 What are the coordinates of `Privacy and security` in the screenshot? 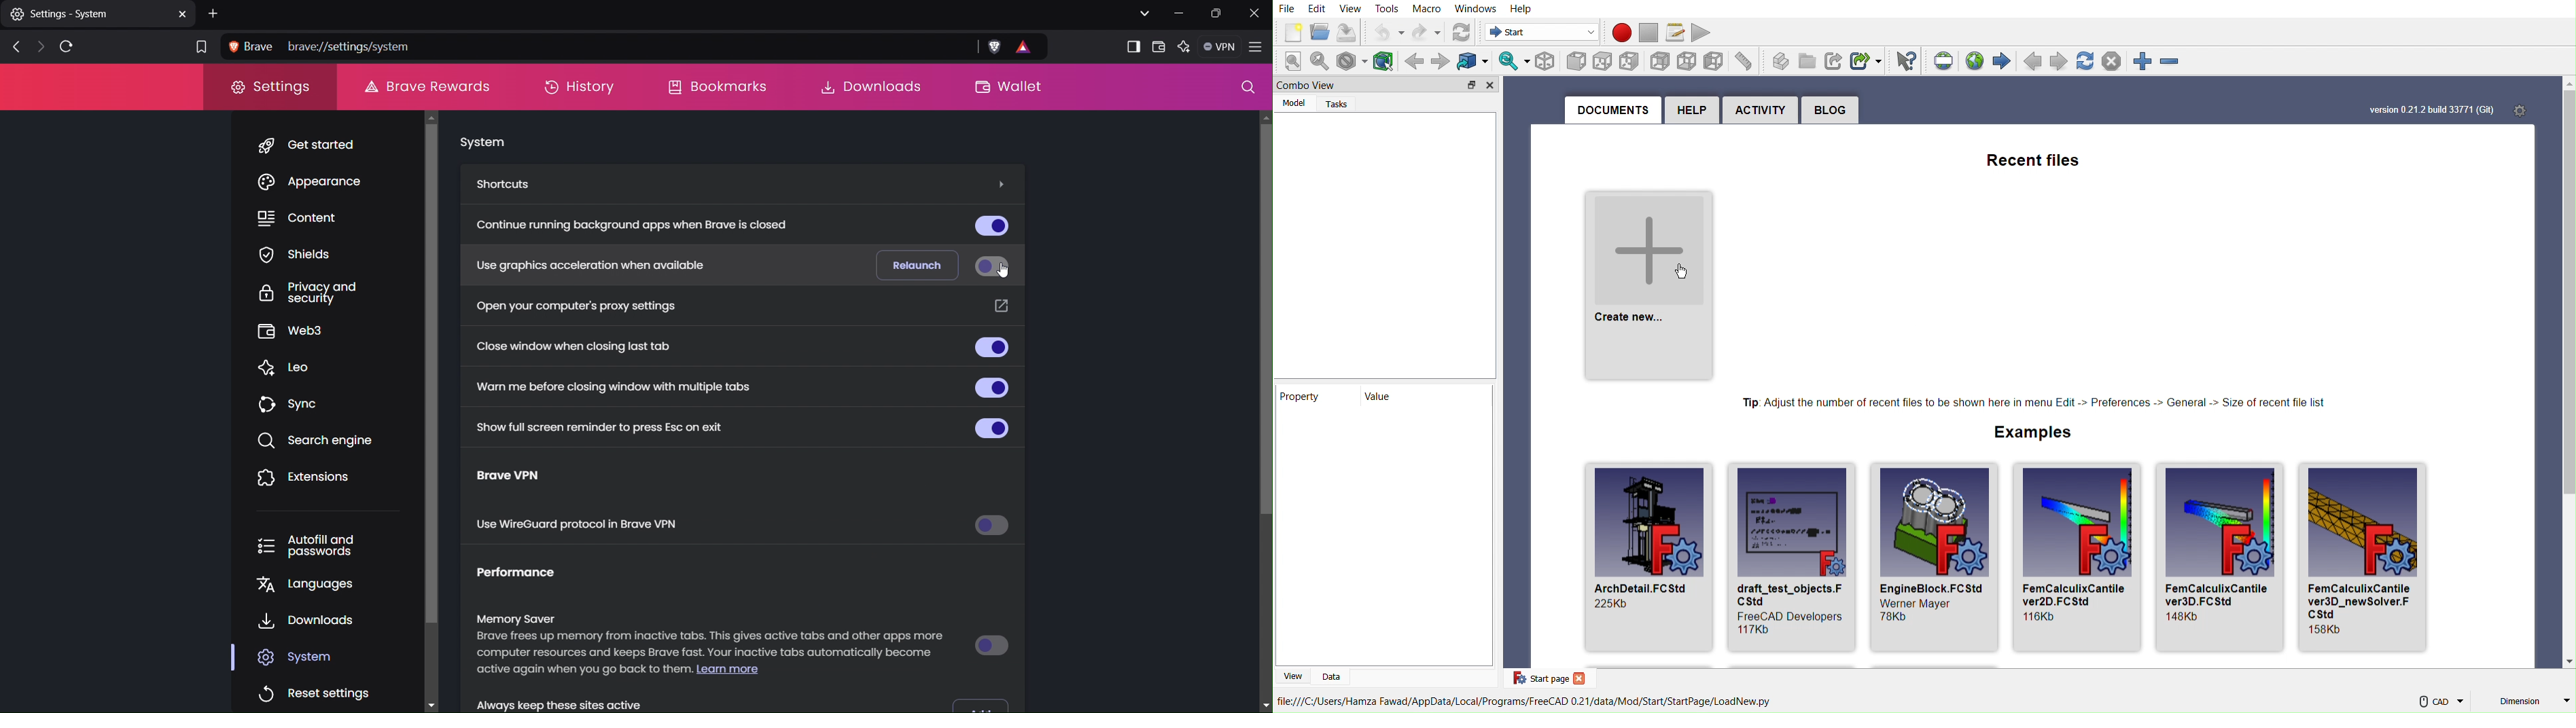 It's located at (319, 293).